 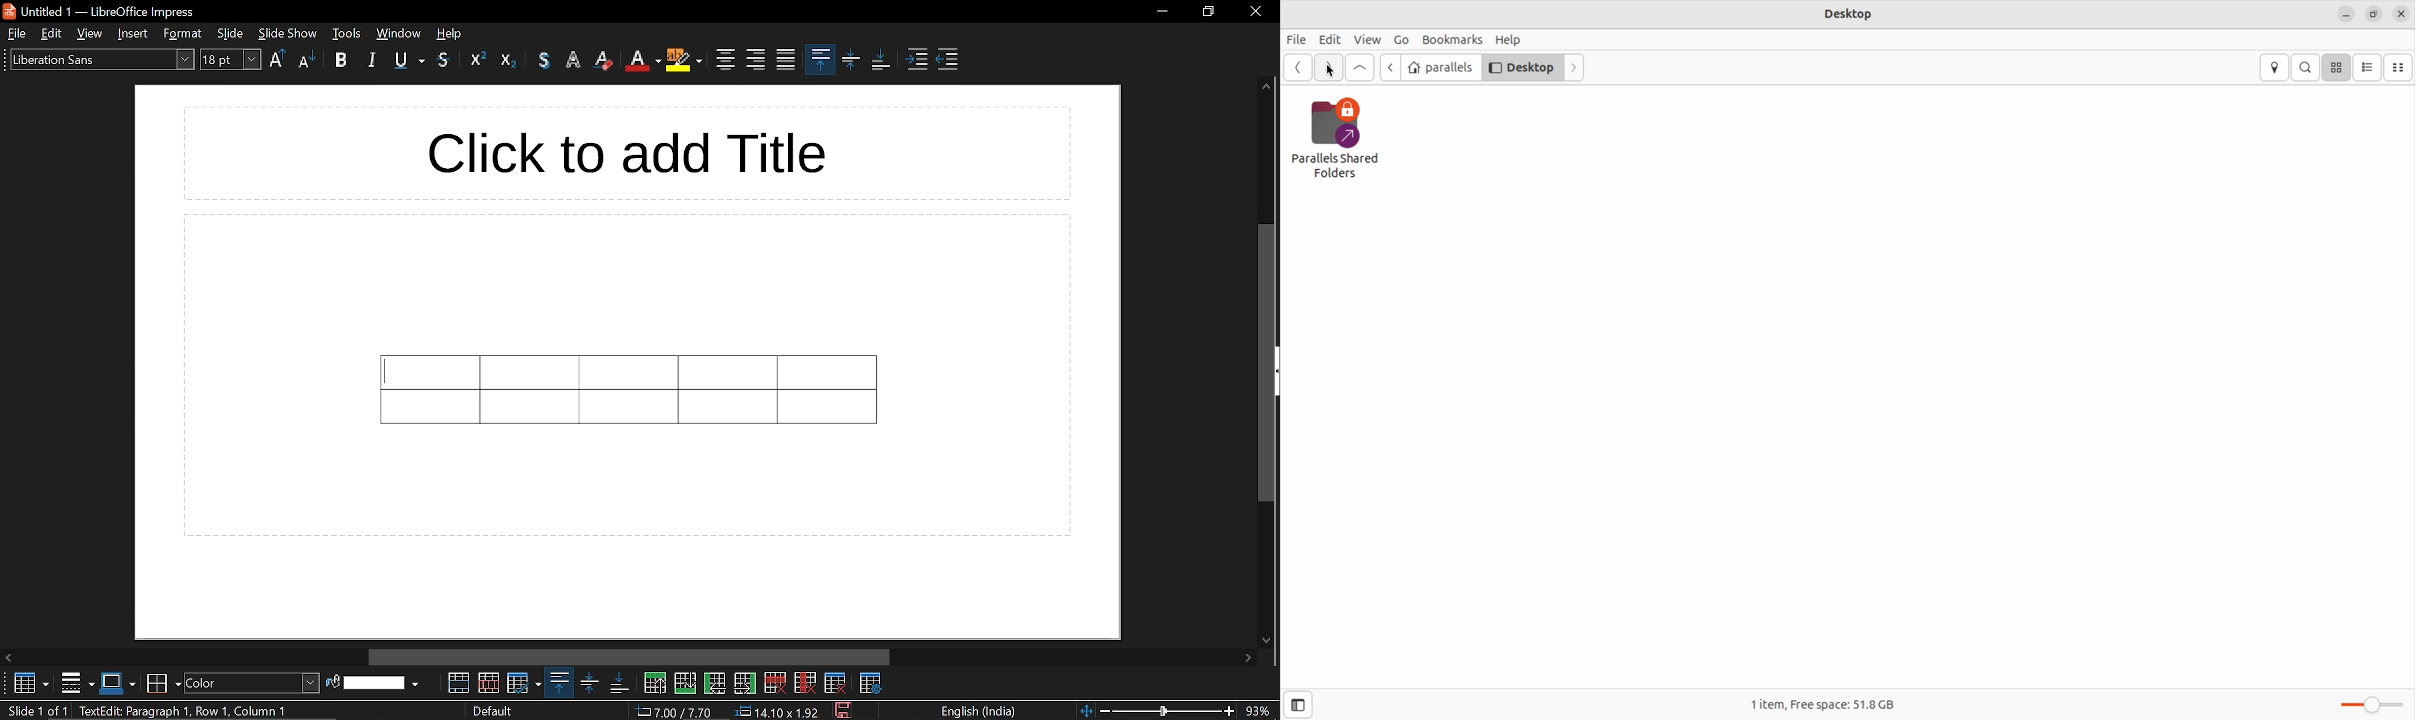 I want to click on eraser, so click(x=509, y=59).